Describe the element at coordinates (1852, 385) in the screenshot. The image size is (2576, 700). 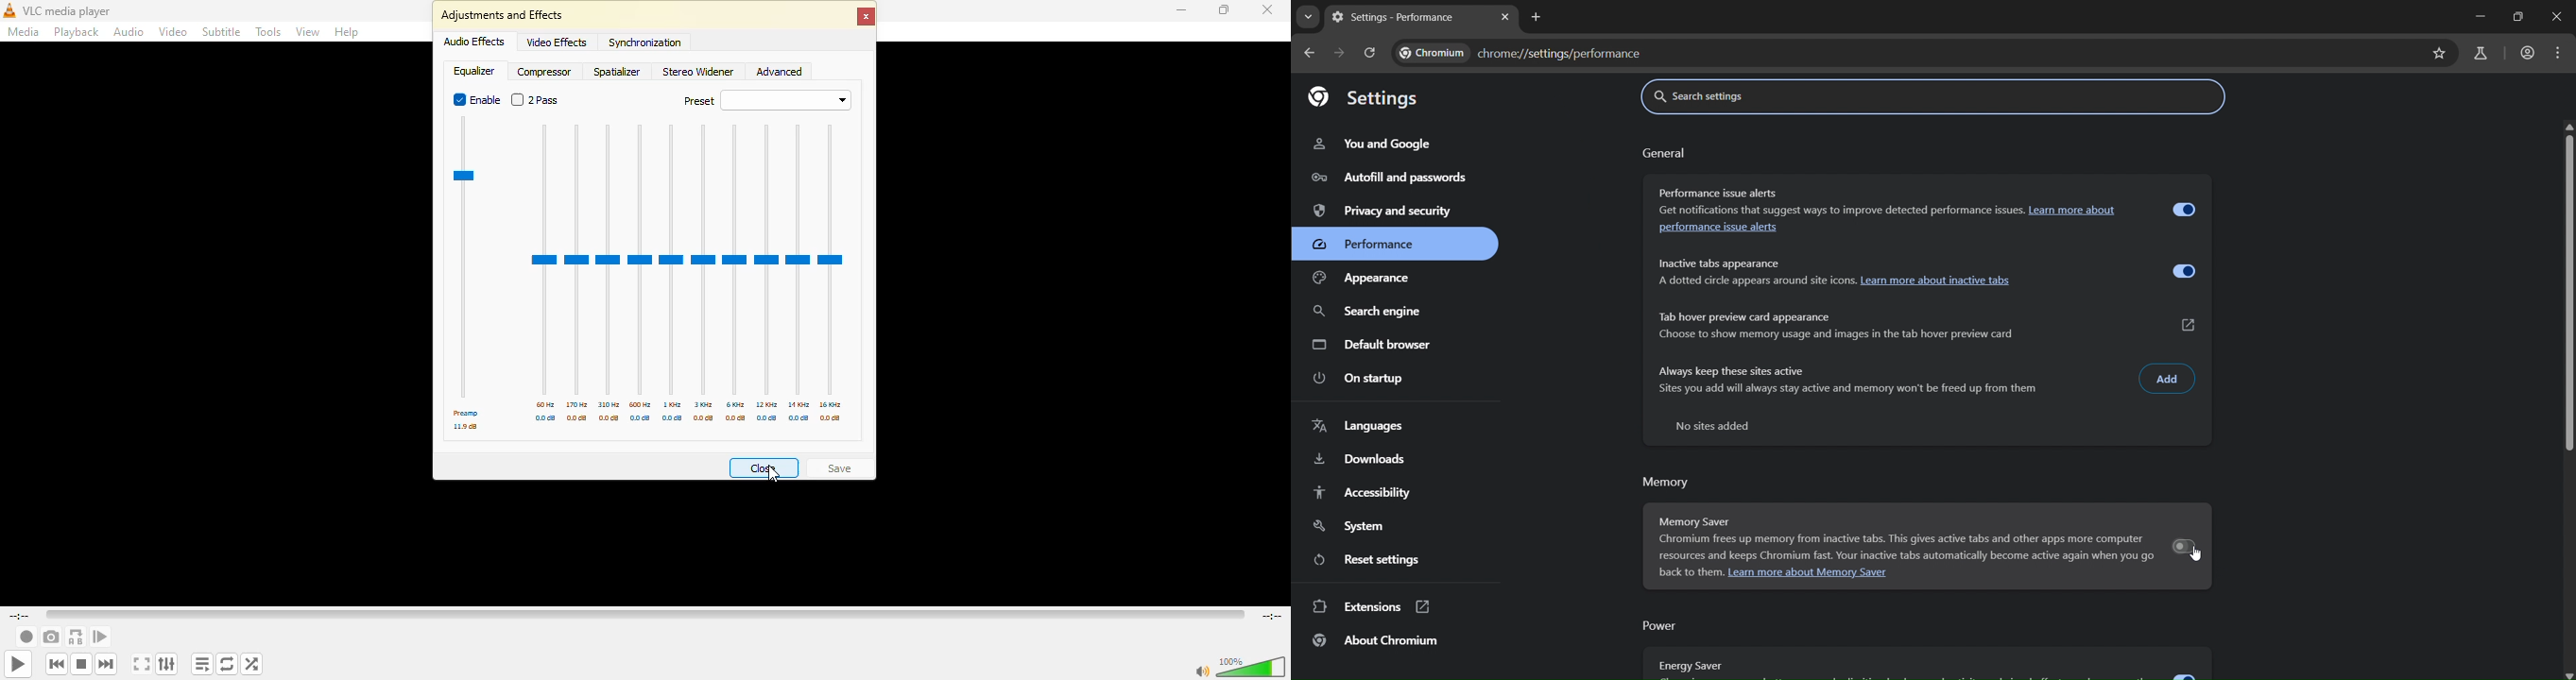
I see `Always keep these sites active Sites you add will always stay active and memory won't be freed up from them` at that location.